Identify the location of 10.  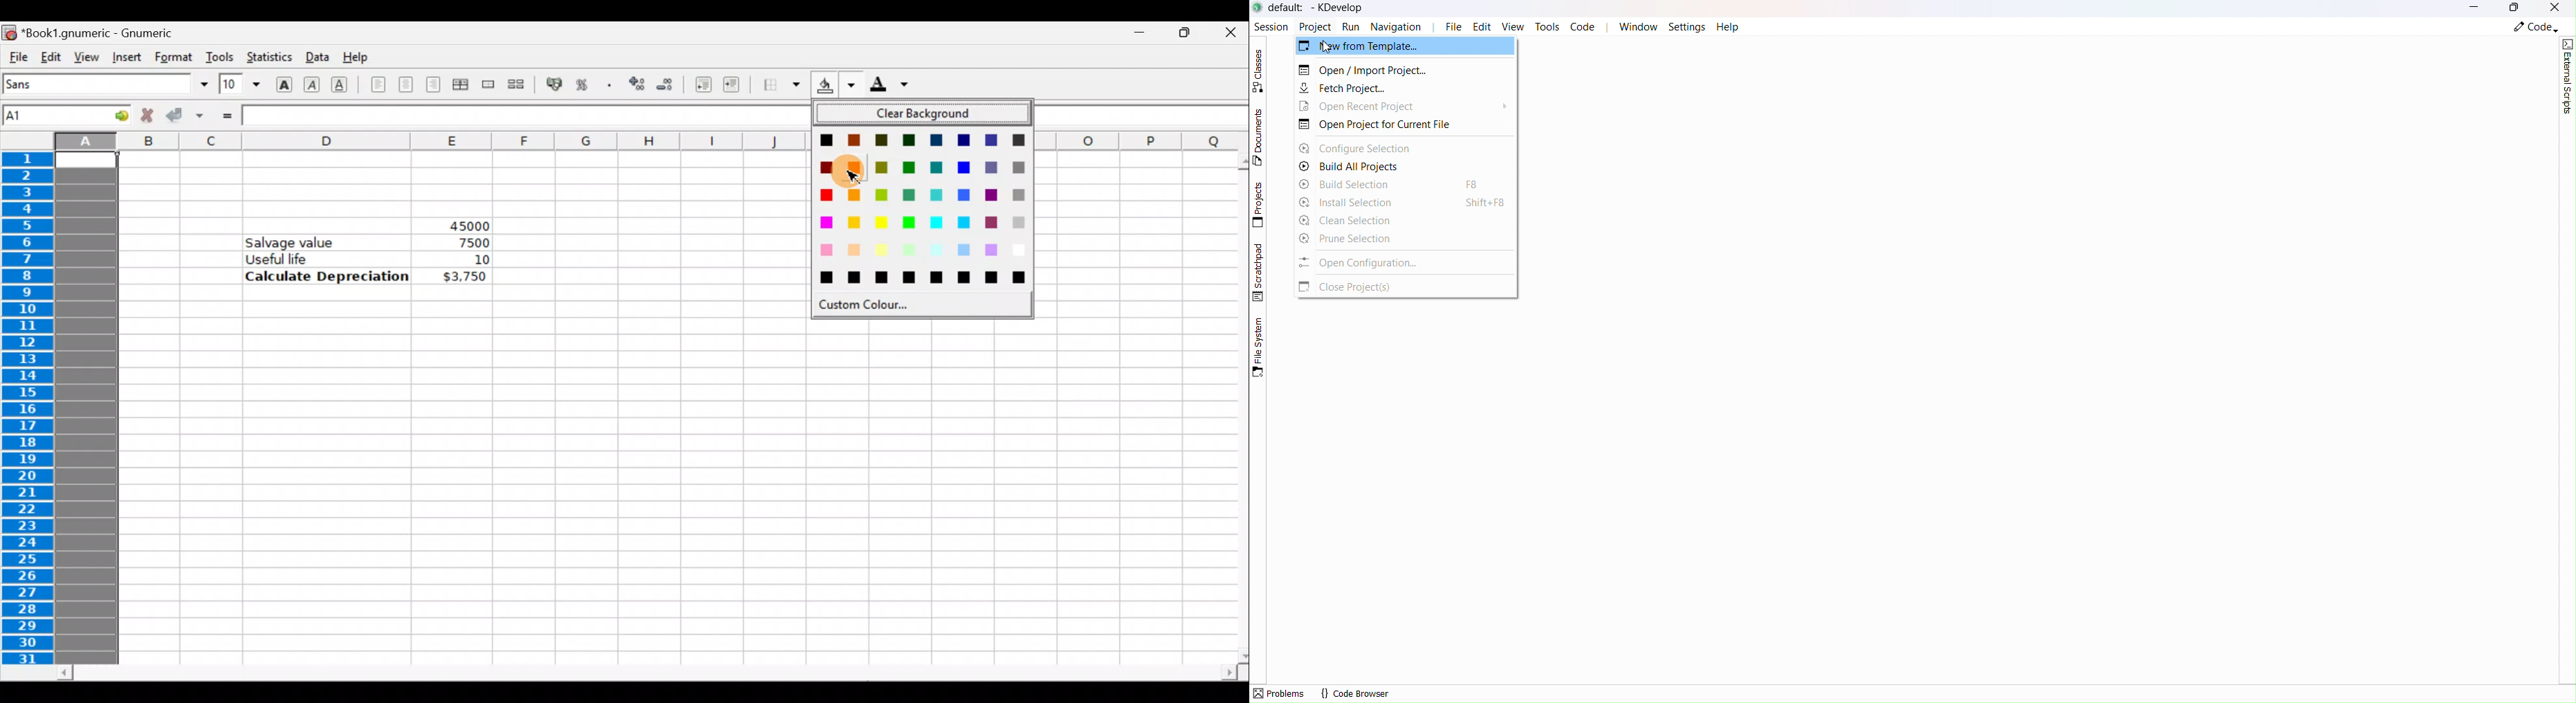
(465, 260).